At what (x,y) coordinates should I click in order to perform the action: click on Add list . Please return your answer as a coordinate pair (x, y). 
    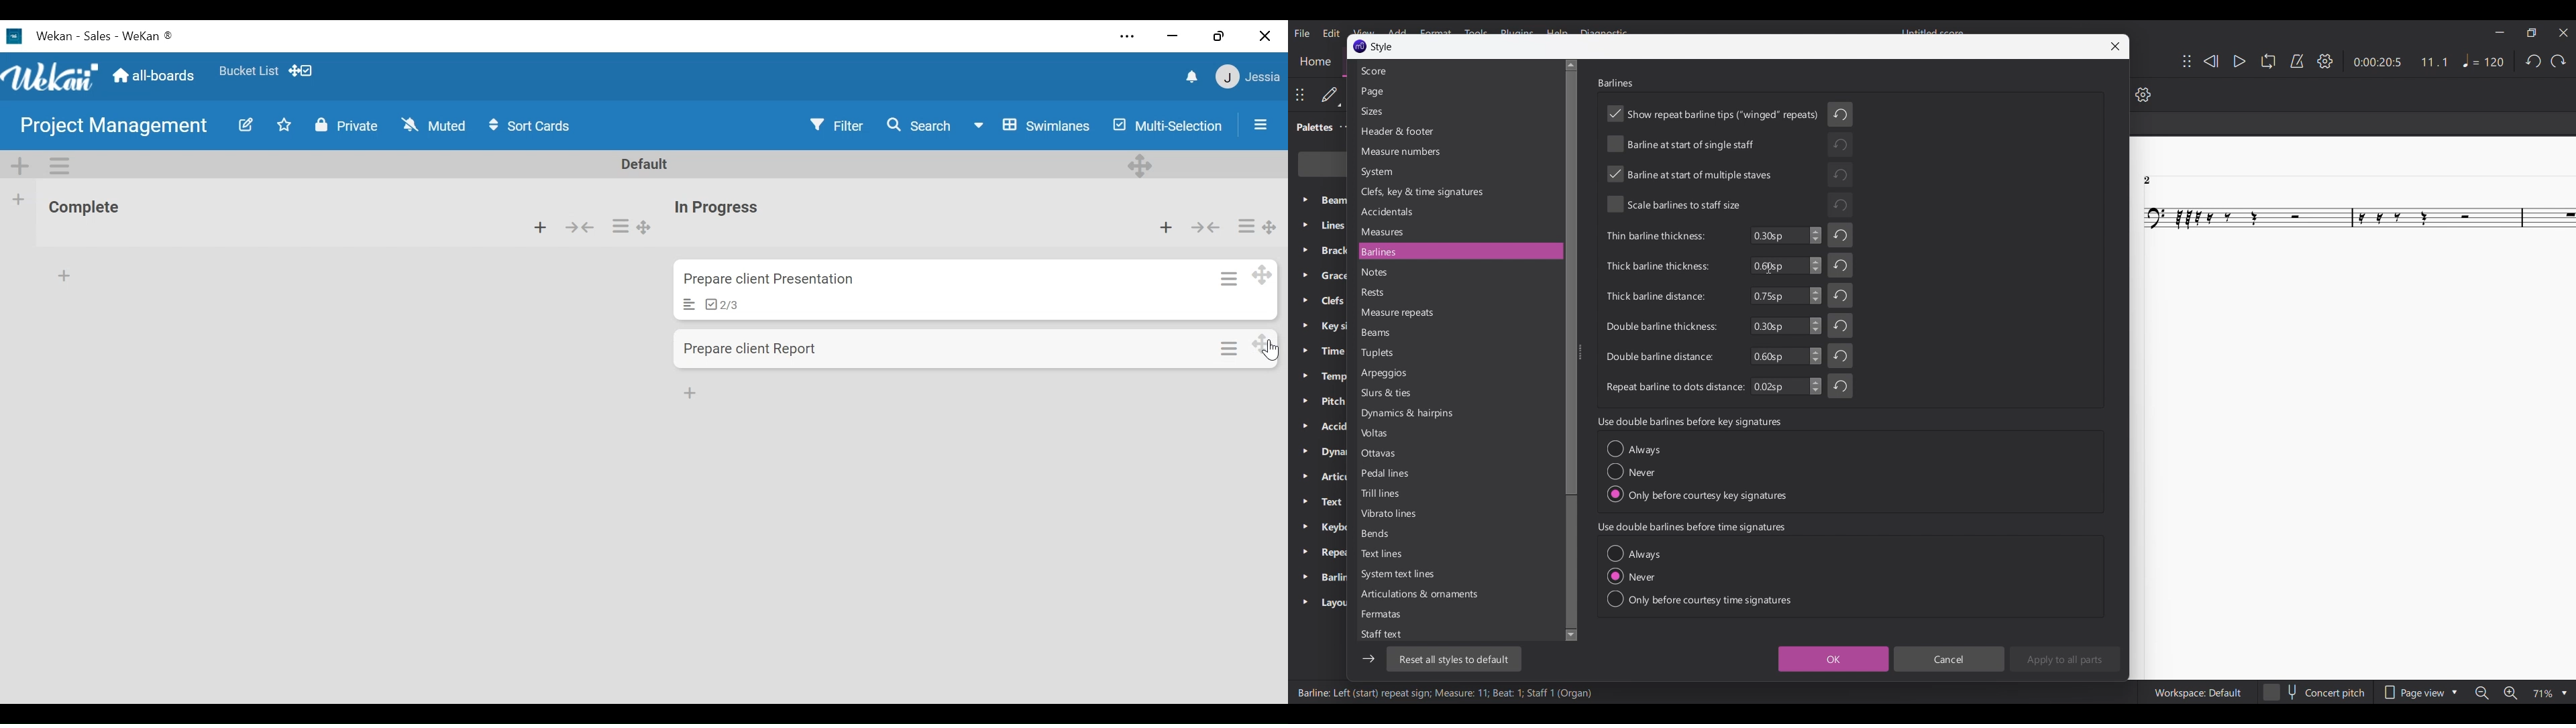
    Looking at the image, I should click on (18, 199).